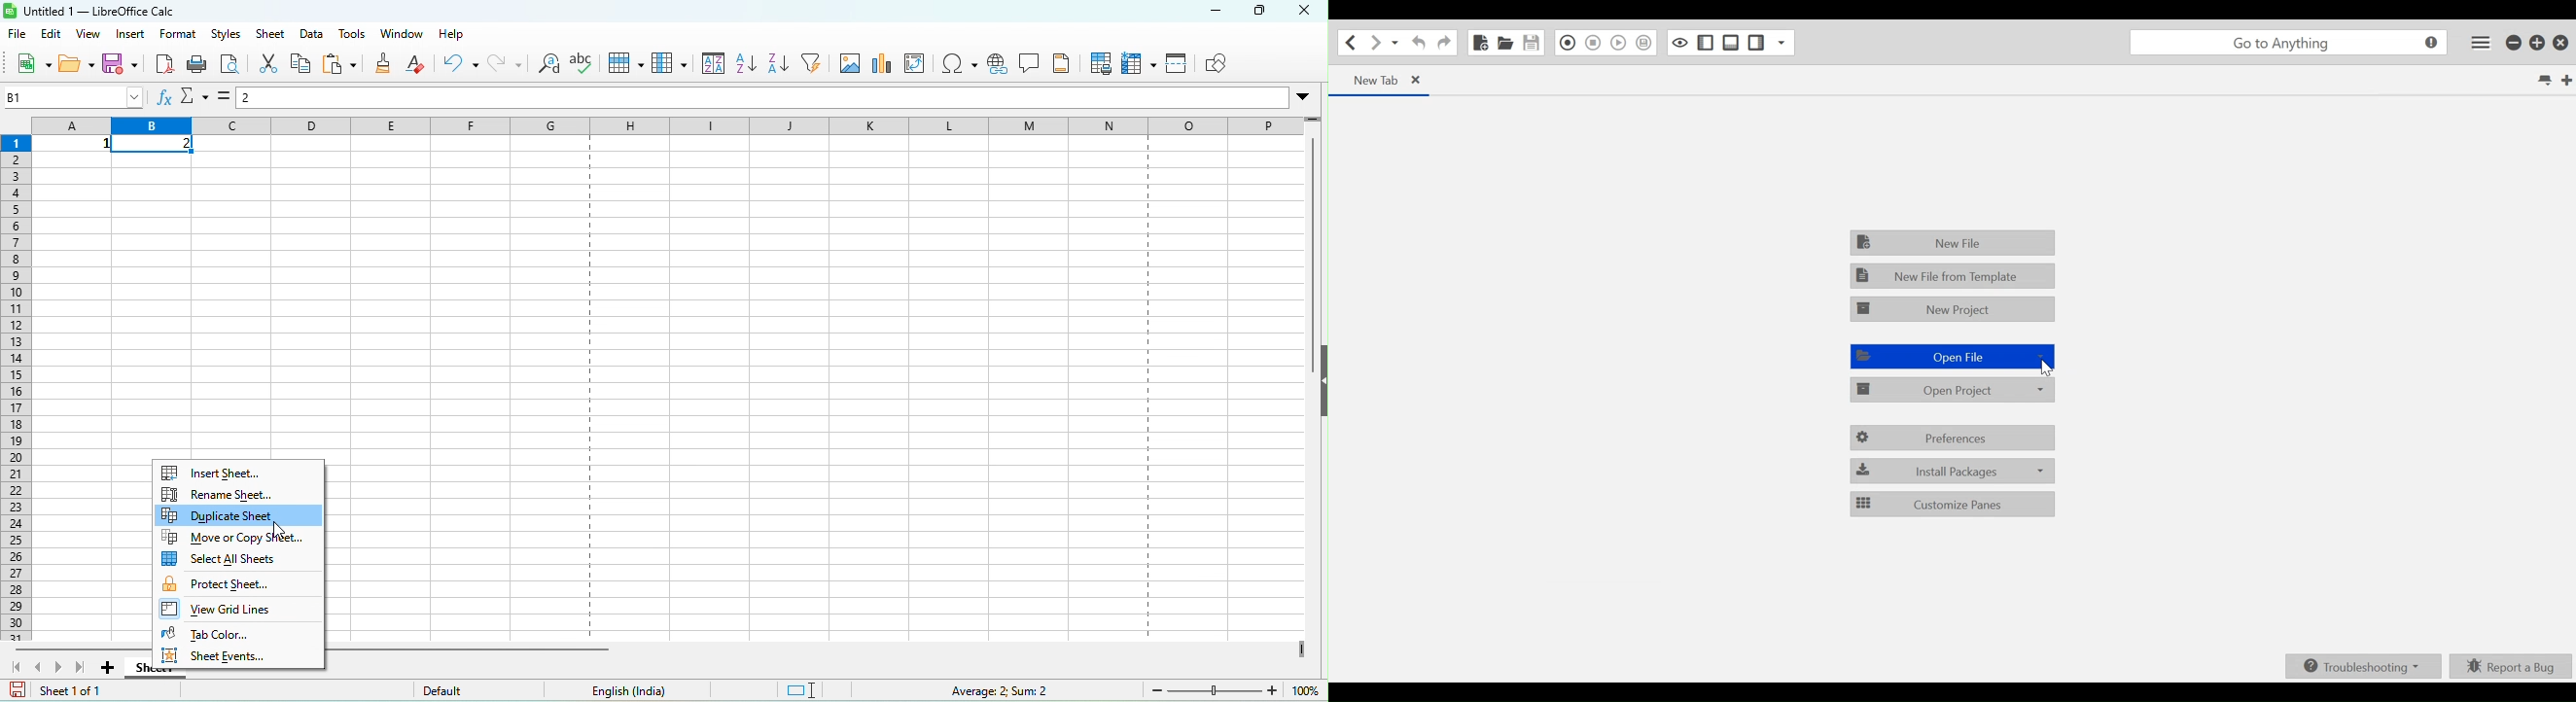 The height and width of the screenshot is (728, 2576). I want to click on undo , so click(460, 65).